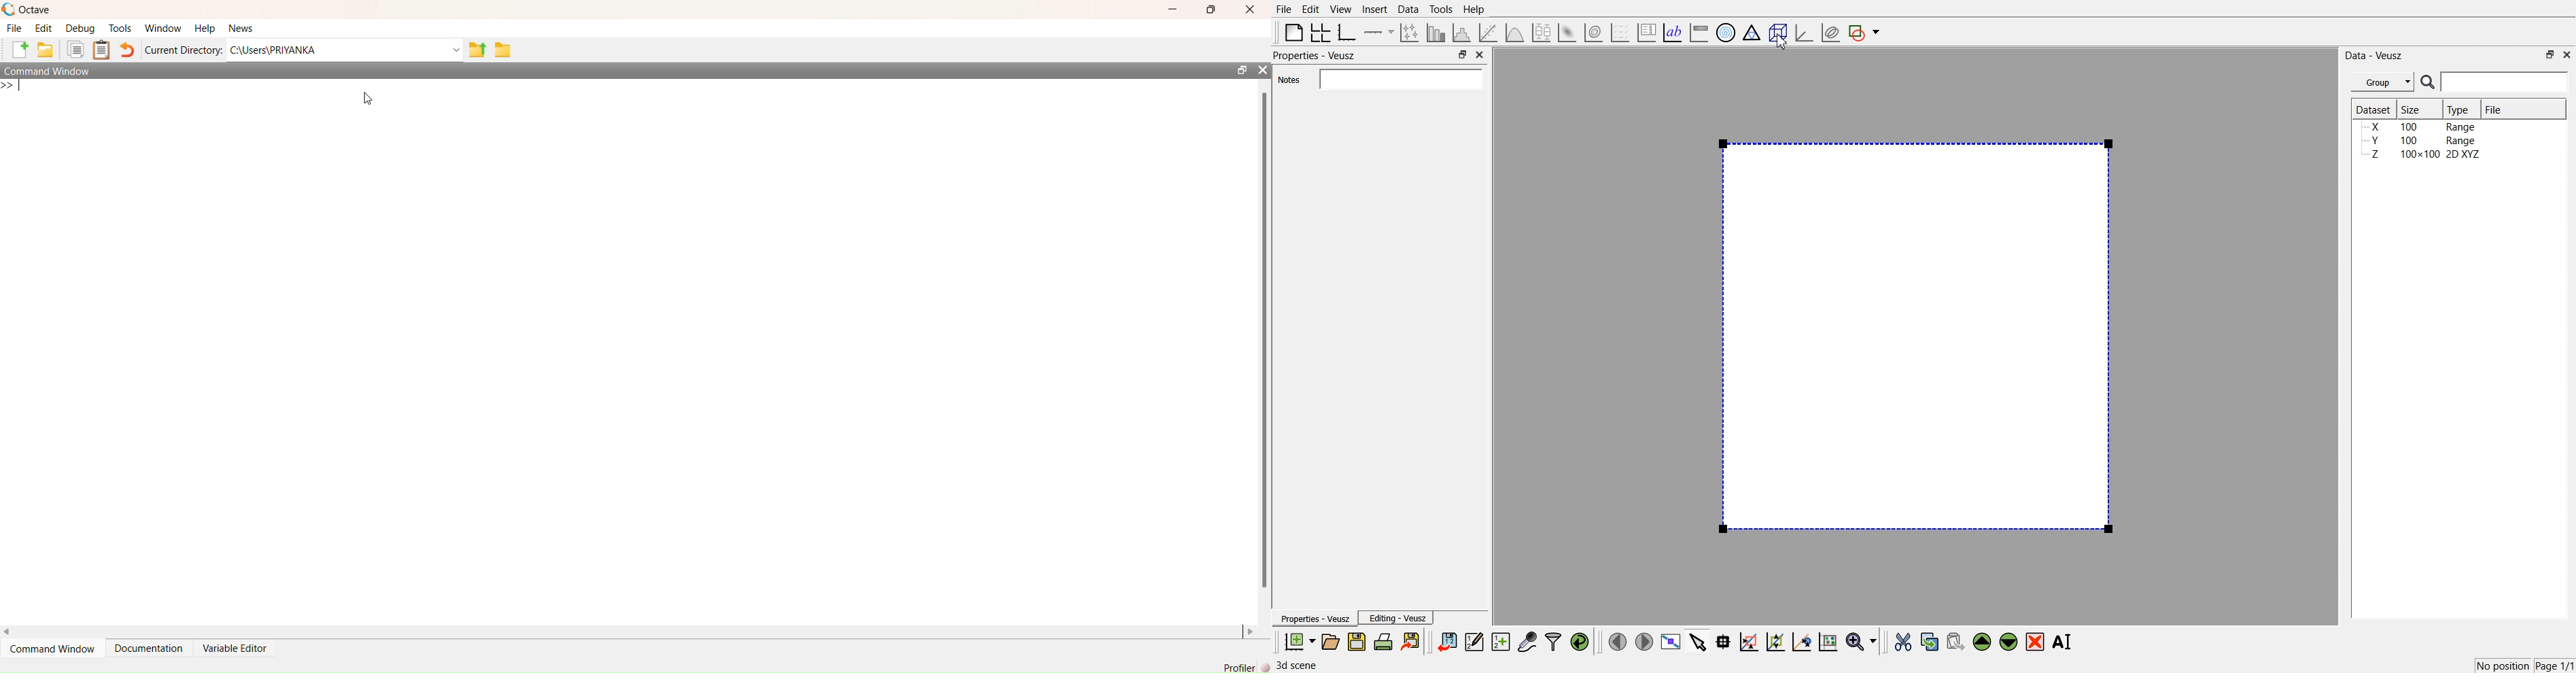  Describe the element at coordinates (75, 50) in the screenshot. I see `copy` at that location.